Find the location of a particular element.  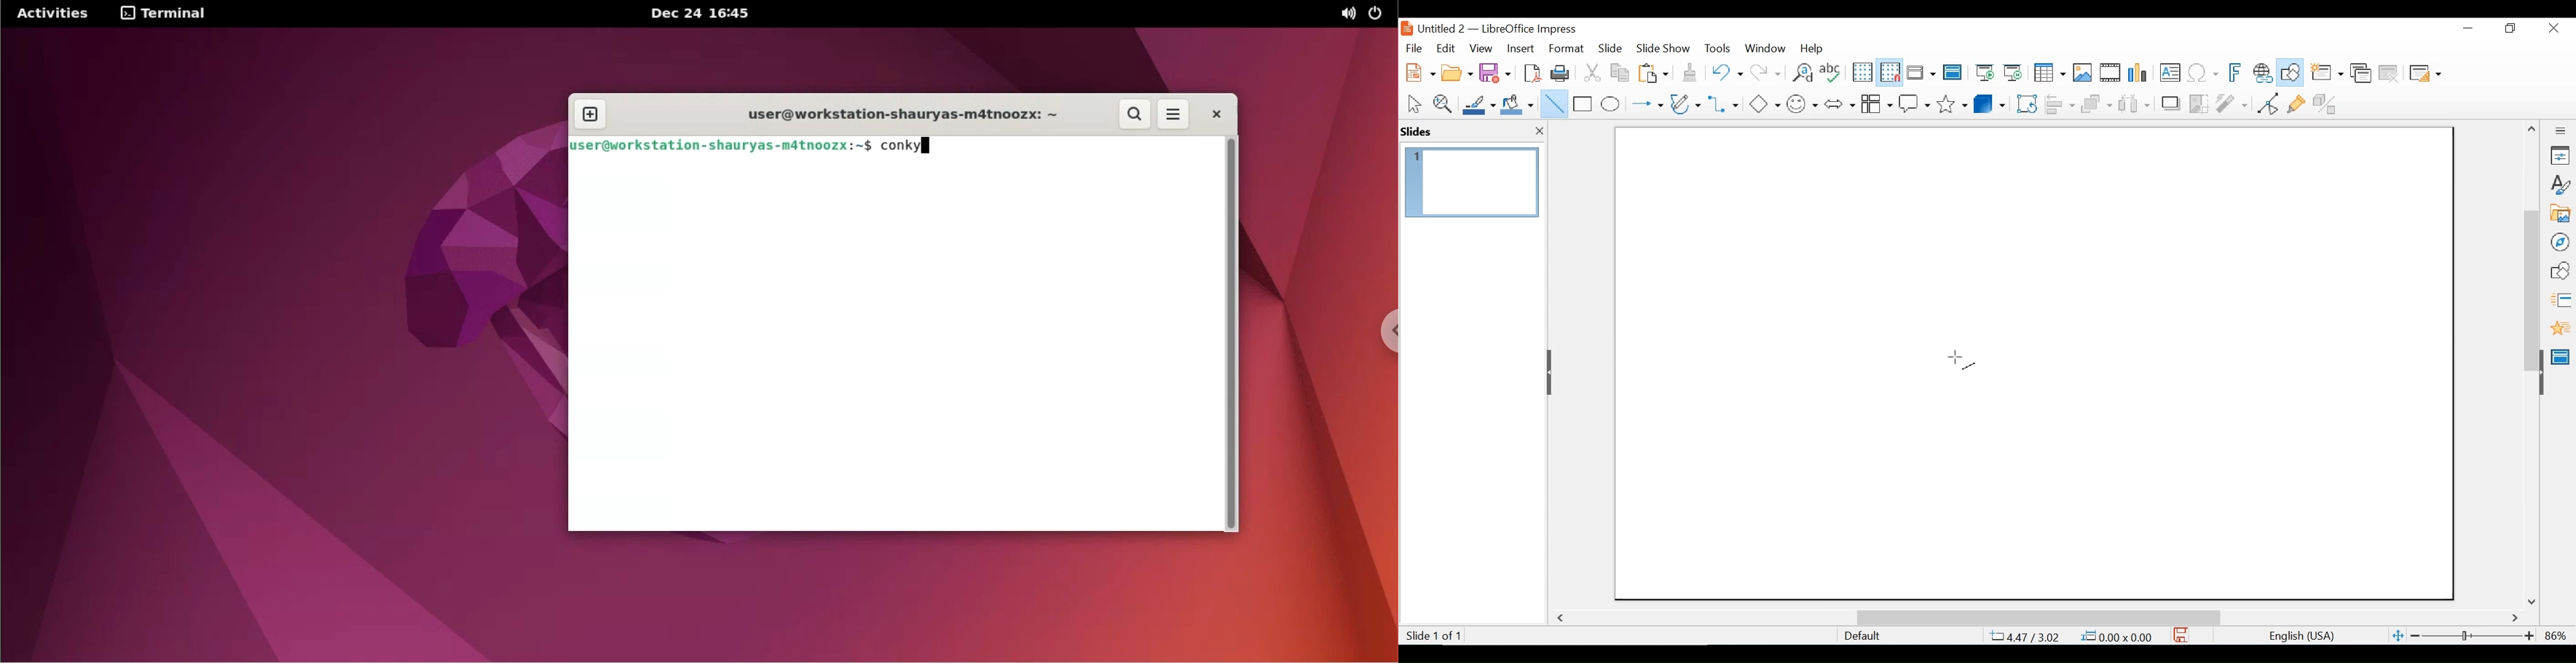

 is located at coordinates (1687, 103).